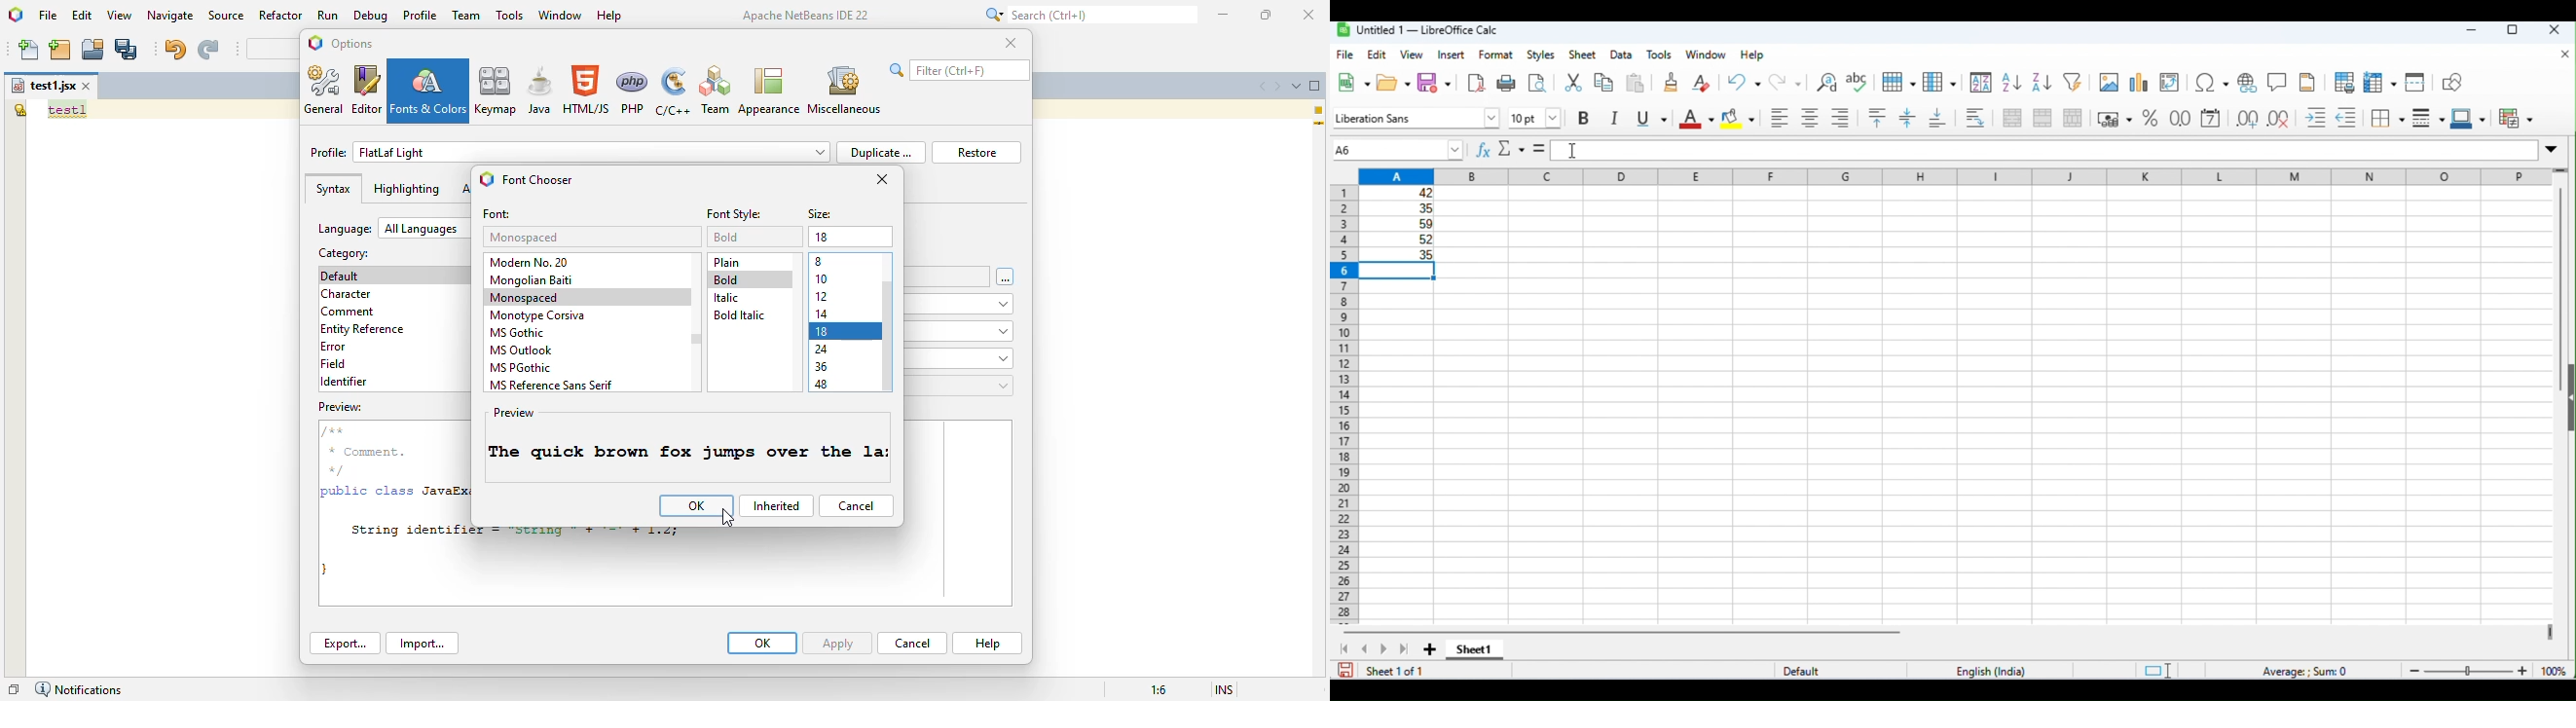 The height and width of the screenshot is (728, 2576). Describe the element at coordinates (1417, 30) in the screenshot. I see `untitle1-libreoffice calc` at that location.